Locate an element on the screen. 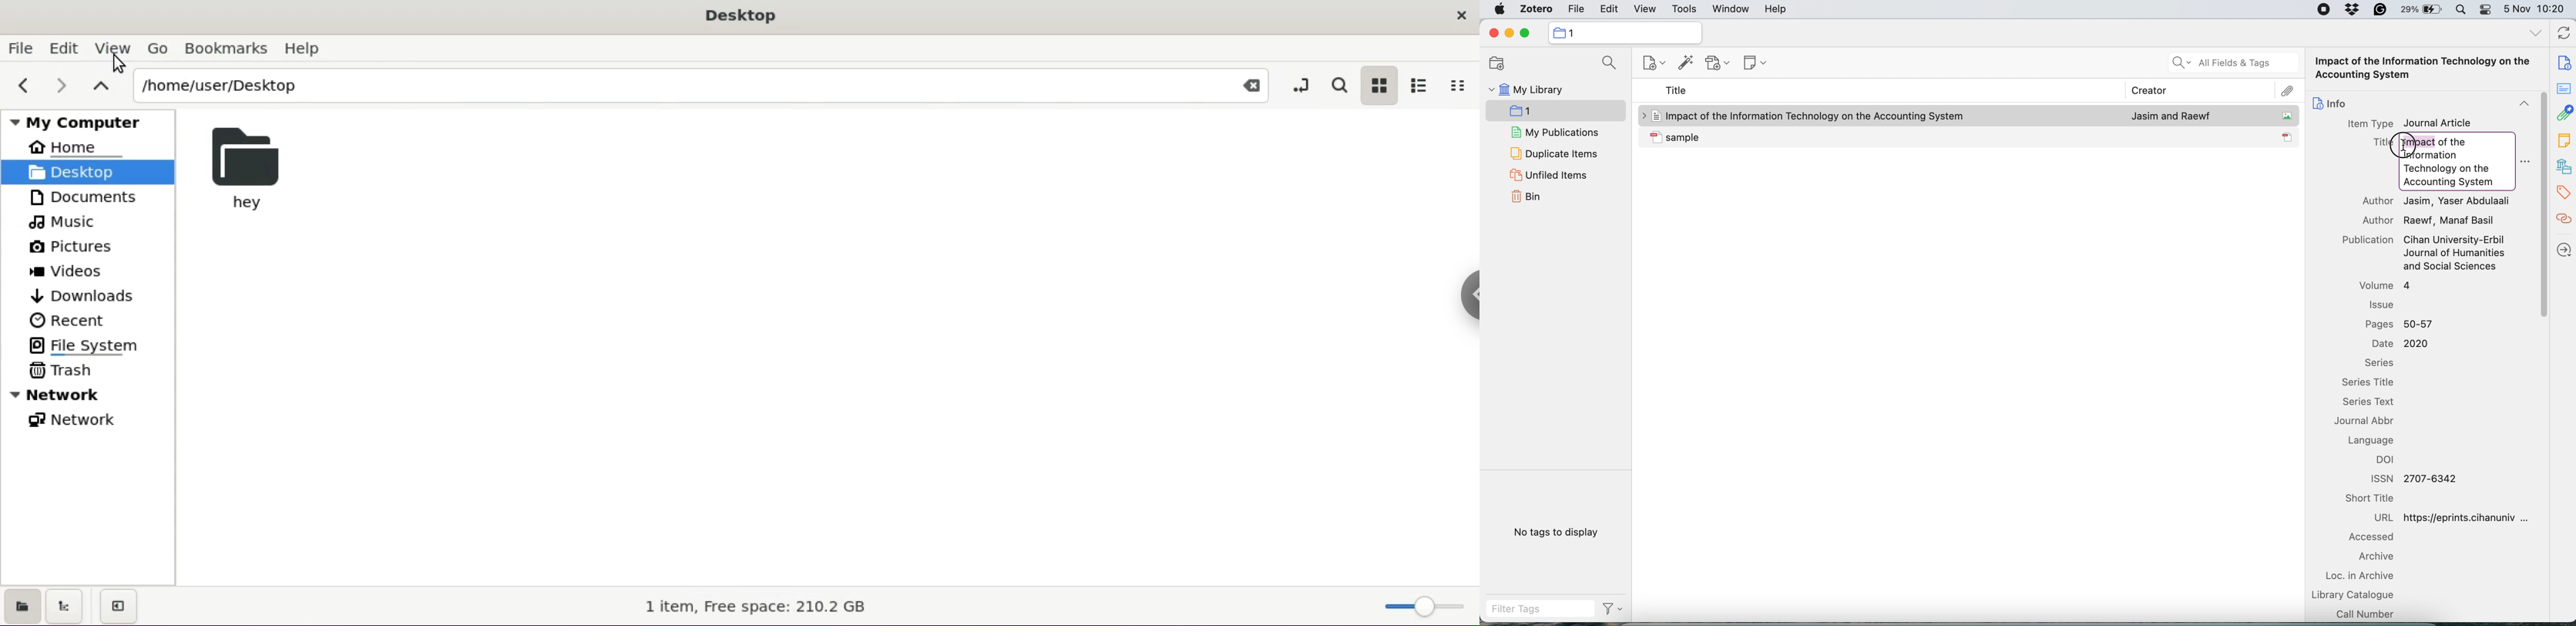 Image resolution: width=2576 pixels, height=644 pixels. Cihan University-Erbil Journal of Humanities and Social Sciences is located at coordinates (2456, 253).